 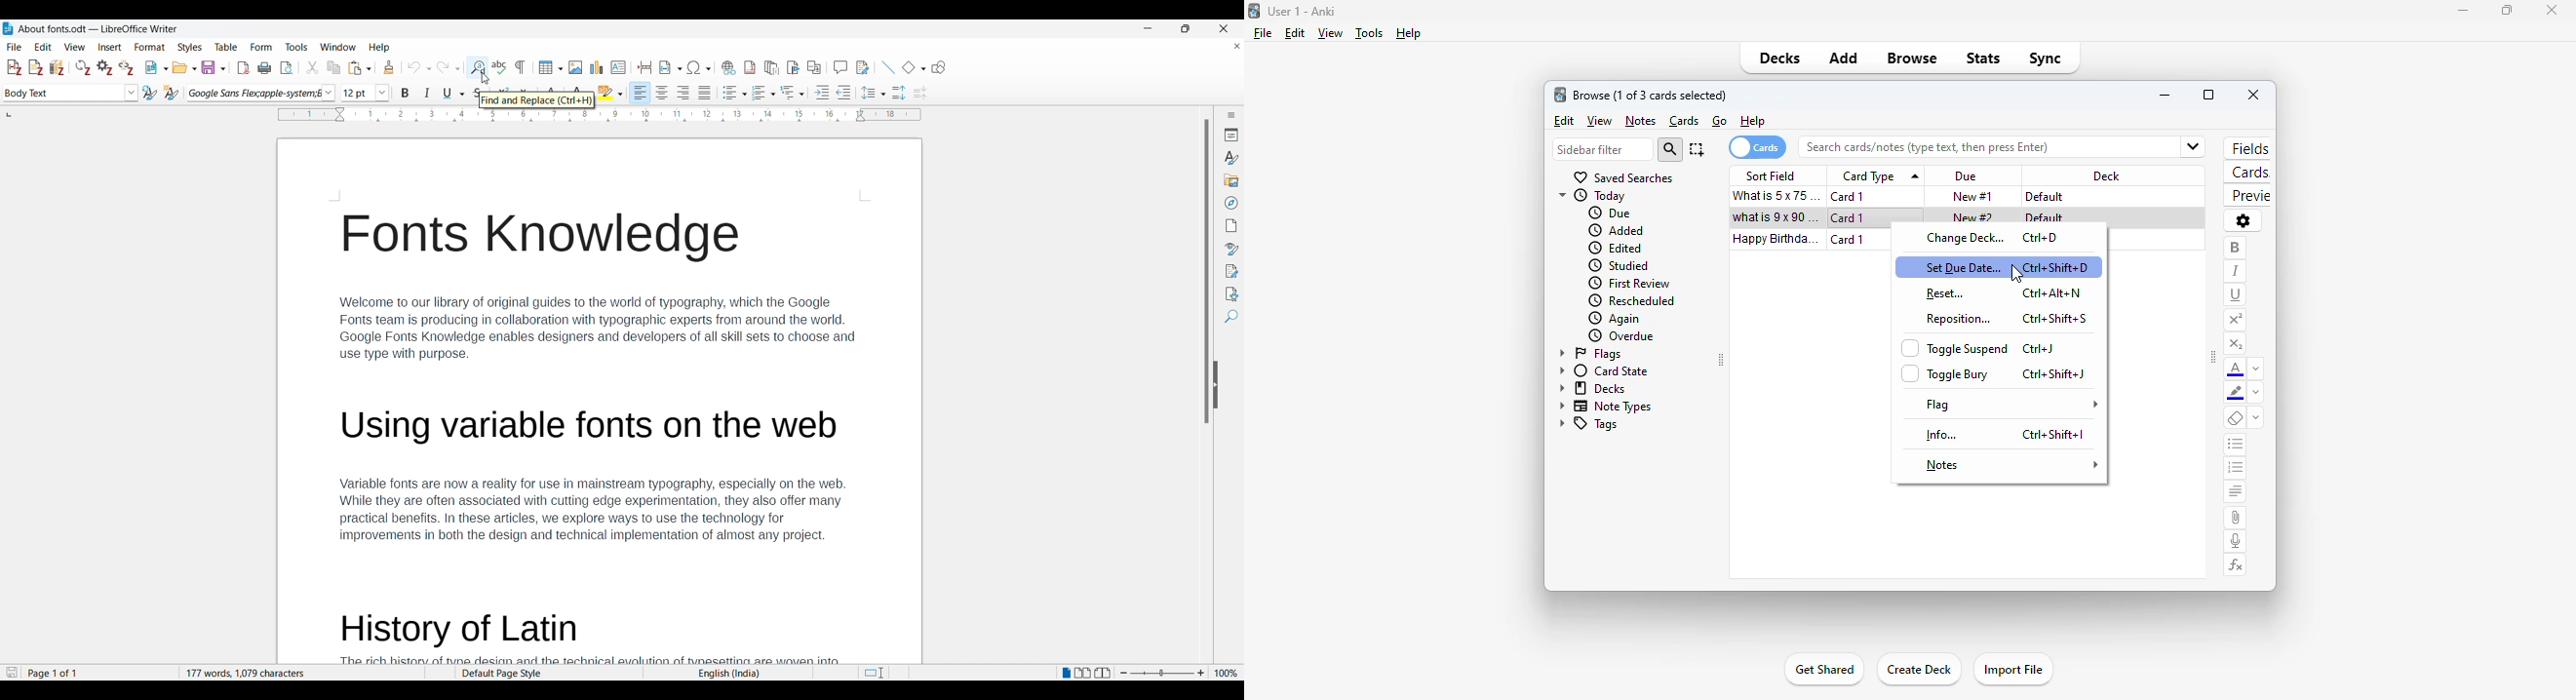 I want to click on Select outline format options, so click(x=792, y=92).